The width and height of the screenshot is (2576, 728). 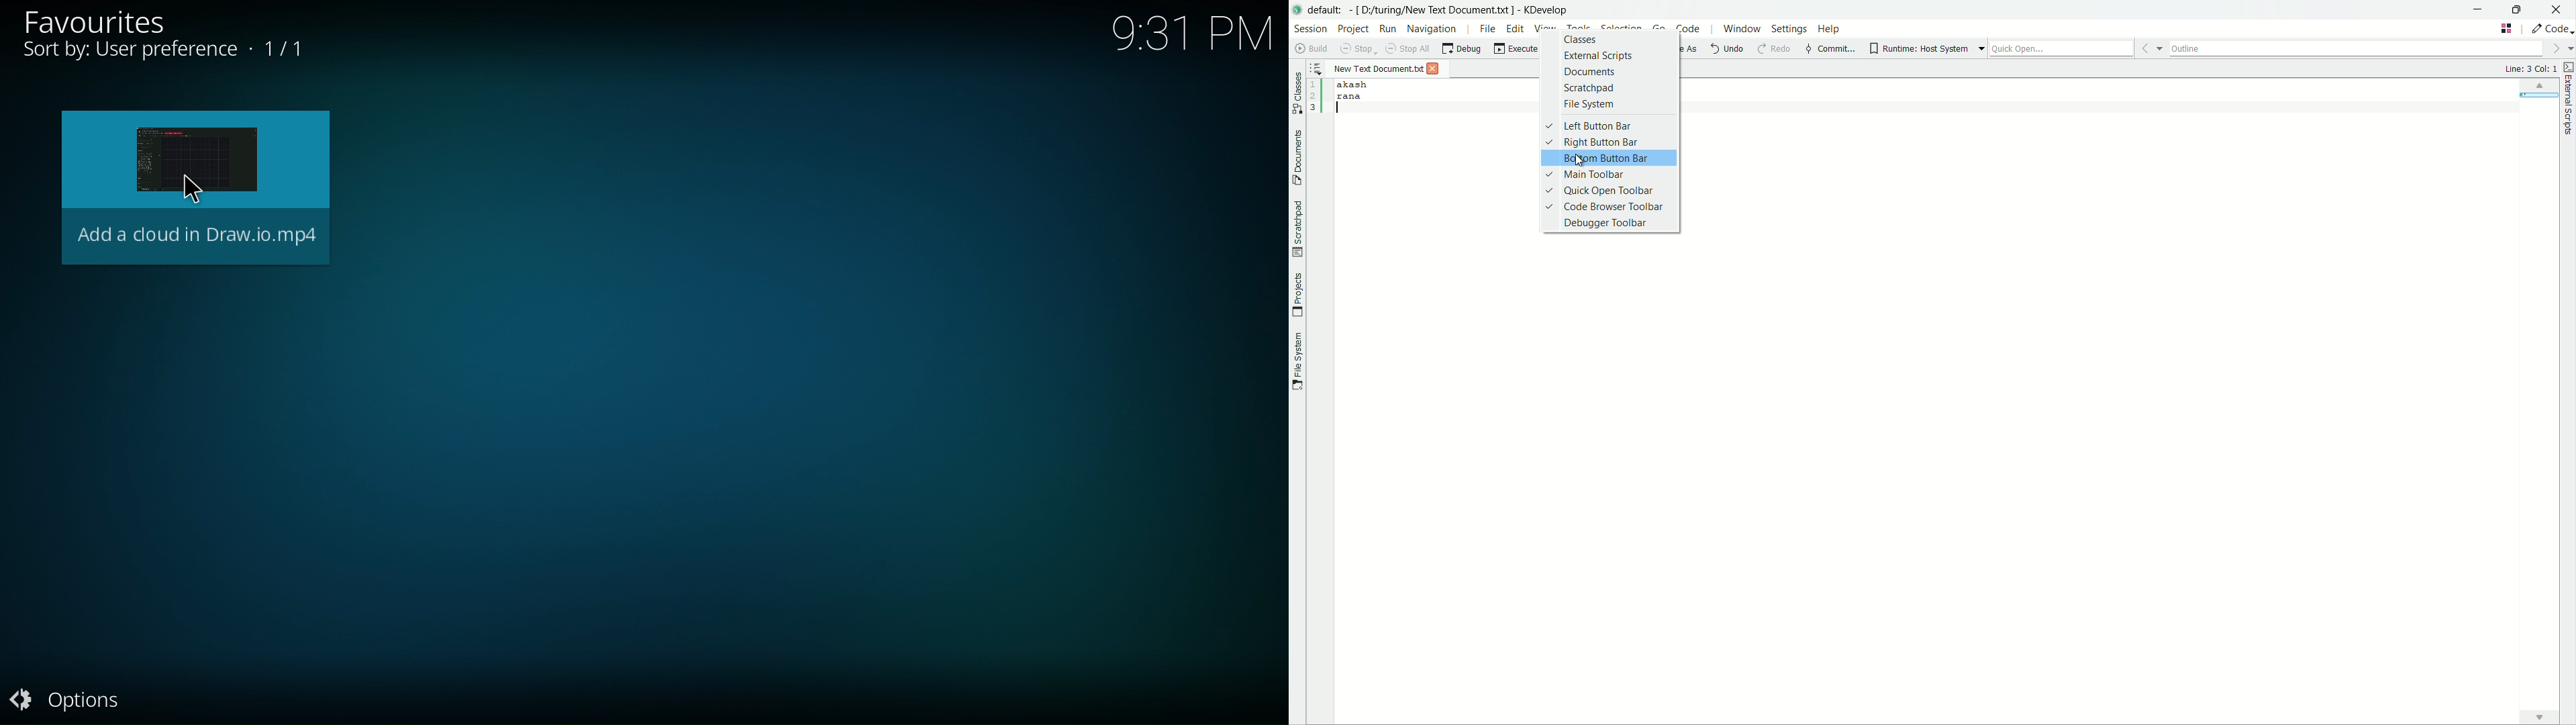 What do you see at coordinates (1192, 36) in the screenshot?
I see `9:31 PM` at bounding box center [1192, 36].